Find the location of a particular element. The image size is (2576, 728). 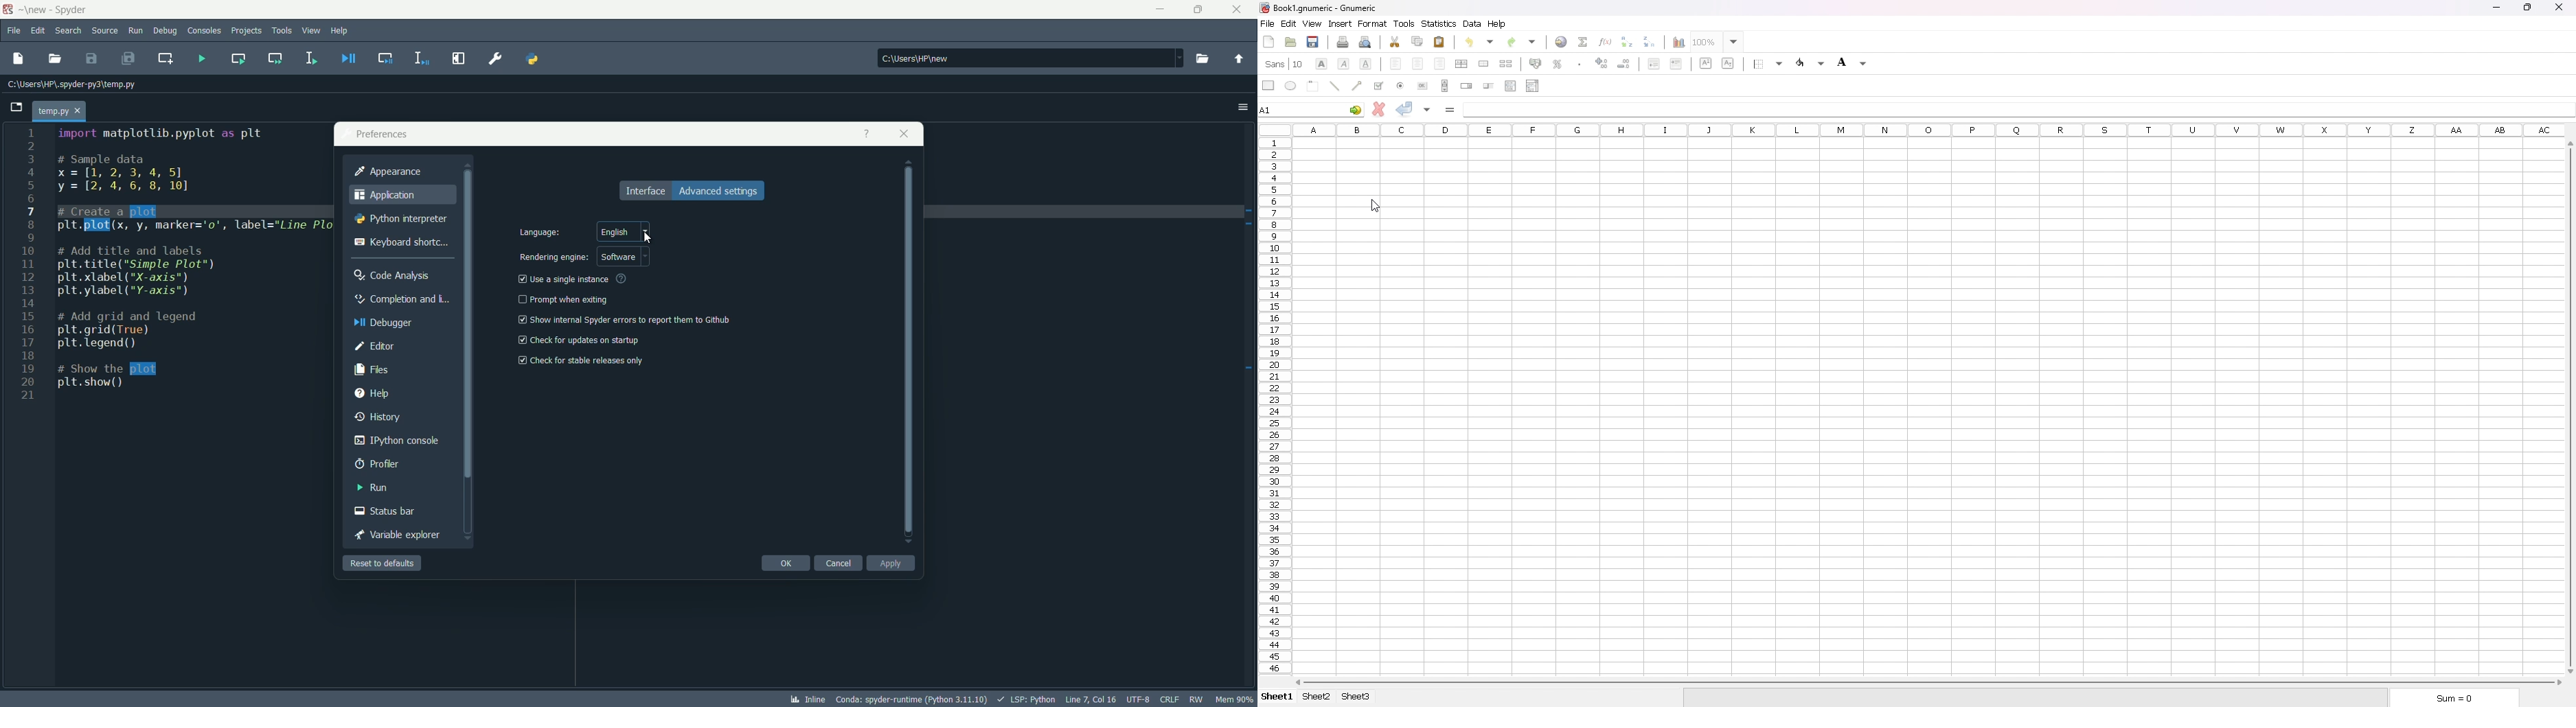

list is located at coordinates (1512, 86).